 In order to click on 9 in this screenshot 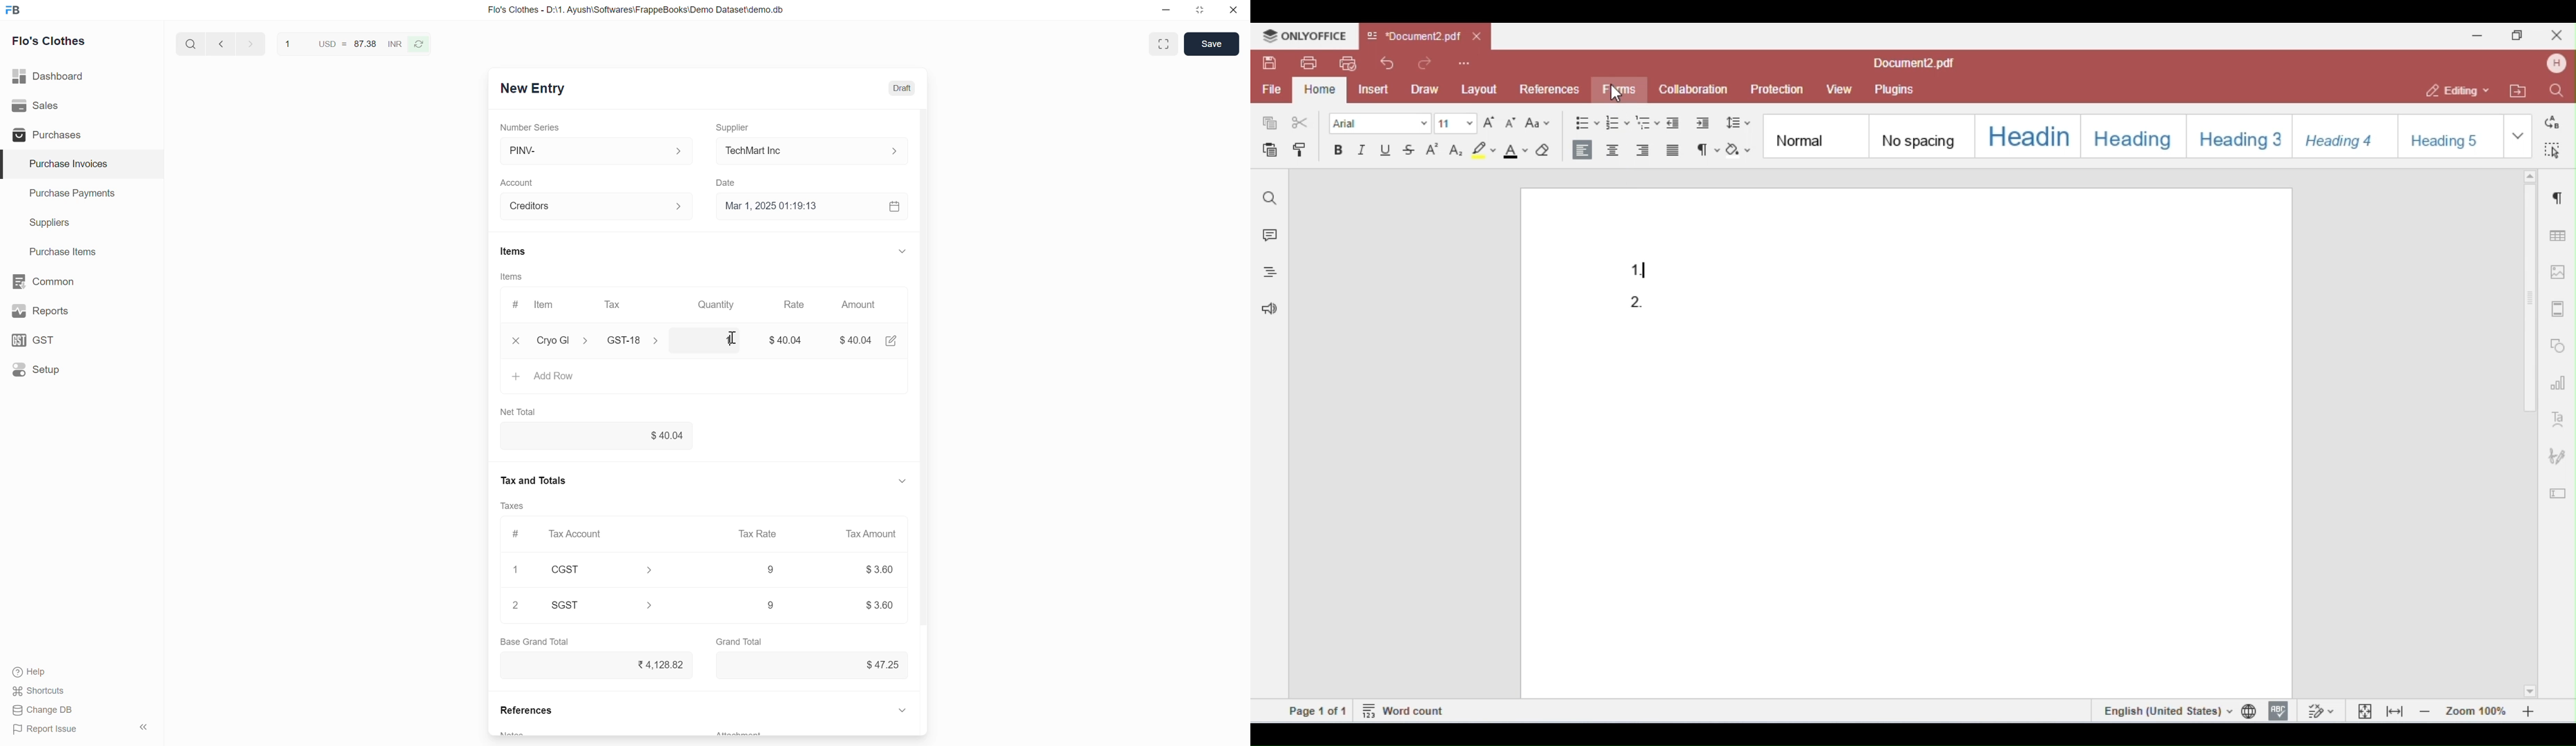, I will do `click(756, 606)`.